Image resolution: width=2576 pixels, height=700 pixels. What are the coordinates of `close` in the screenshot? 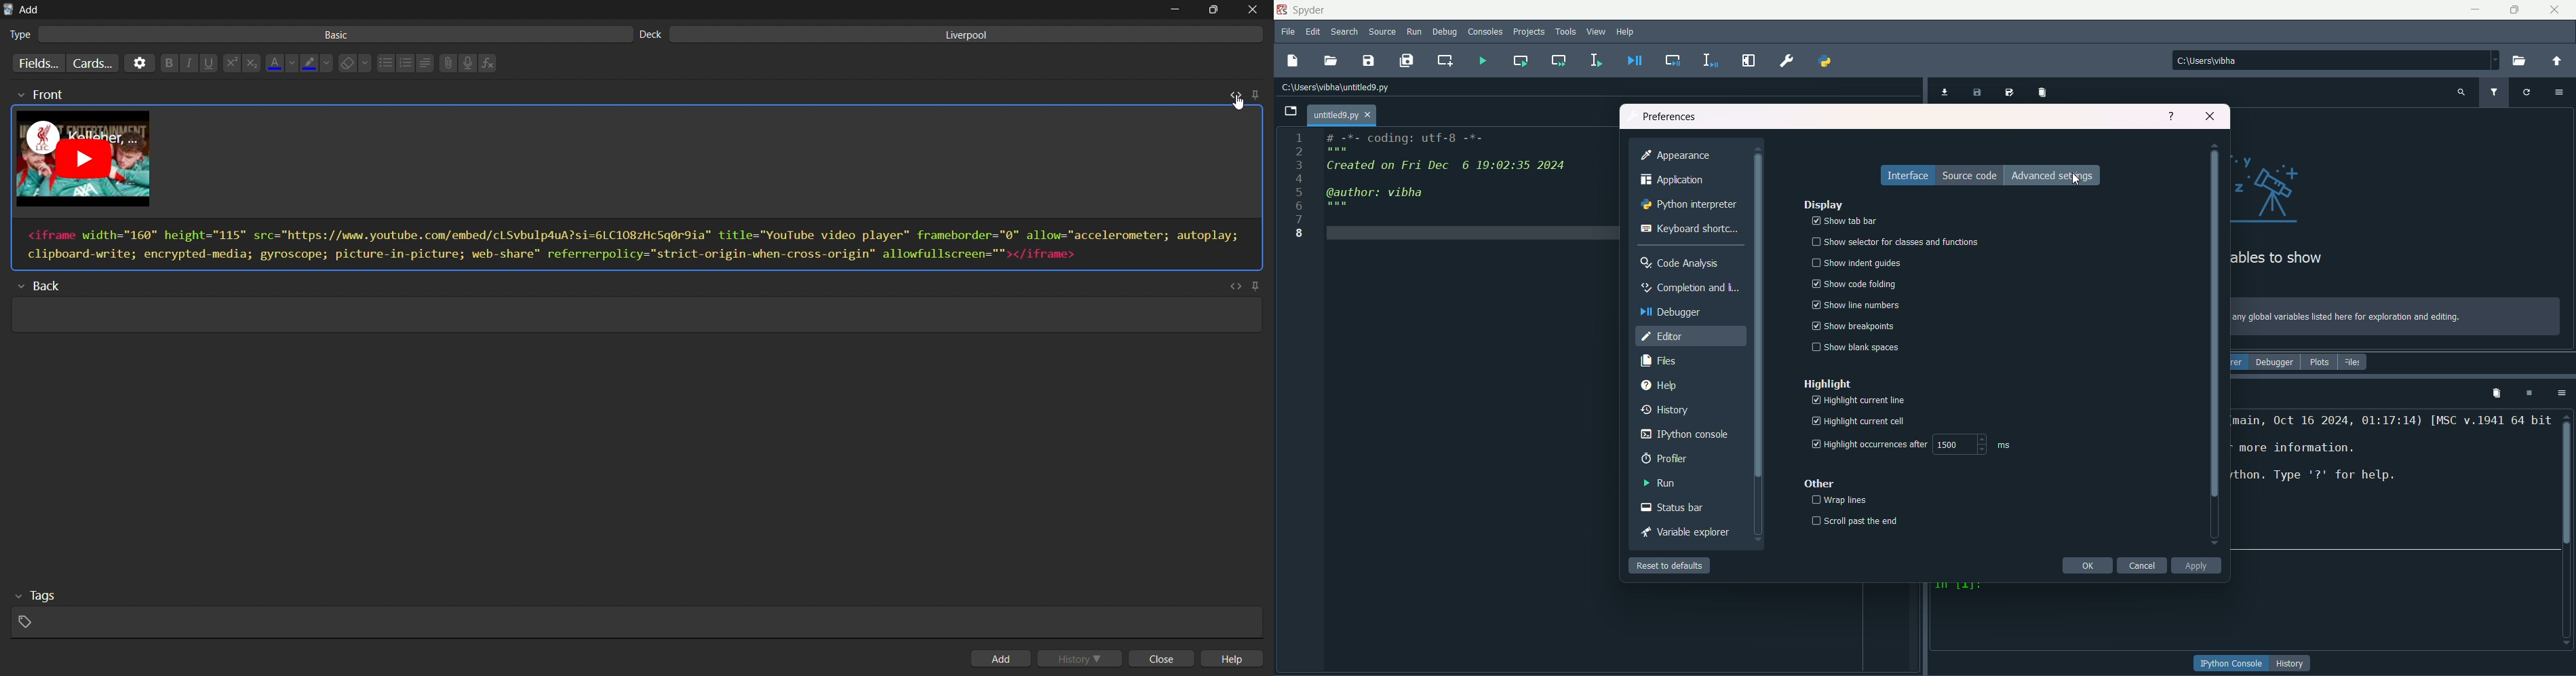 It's located at (1165, 659).